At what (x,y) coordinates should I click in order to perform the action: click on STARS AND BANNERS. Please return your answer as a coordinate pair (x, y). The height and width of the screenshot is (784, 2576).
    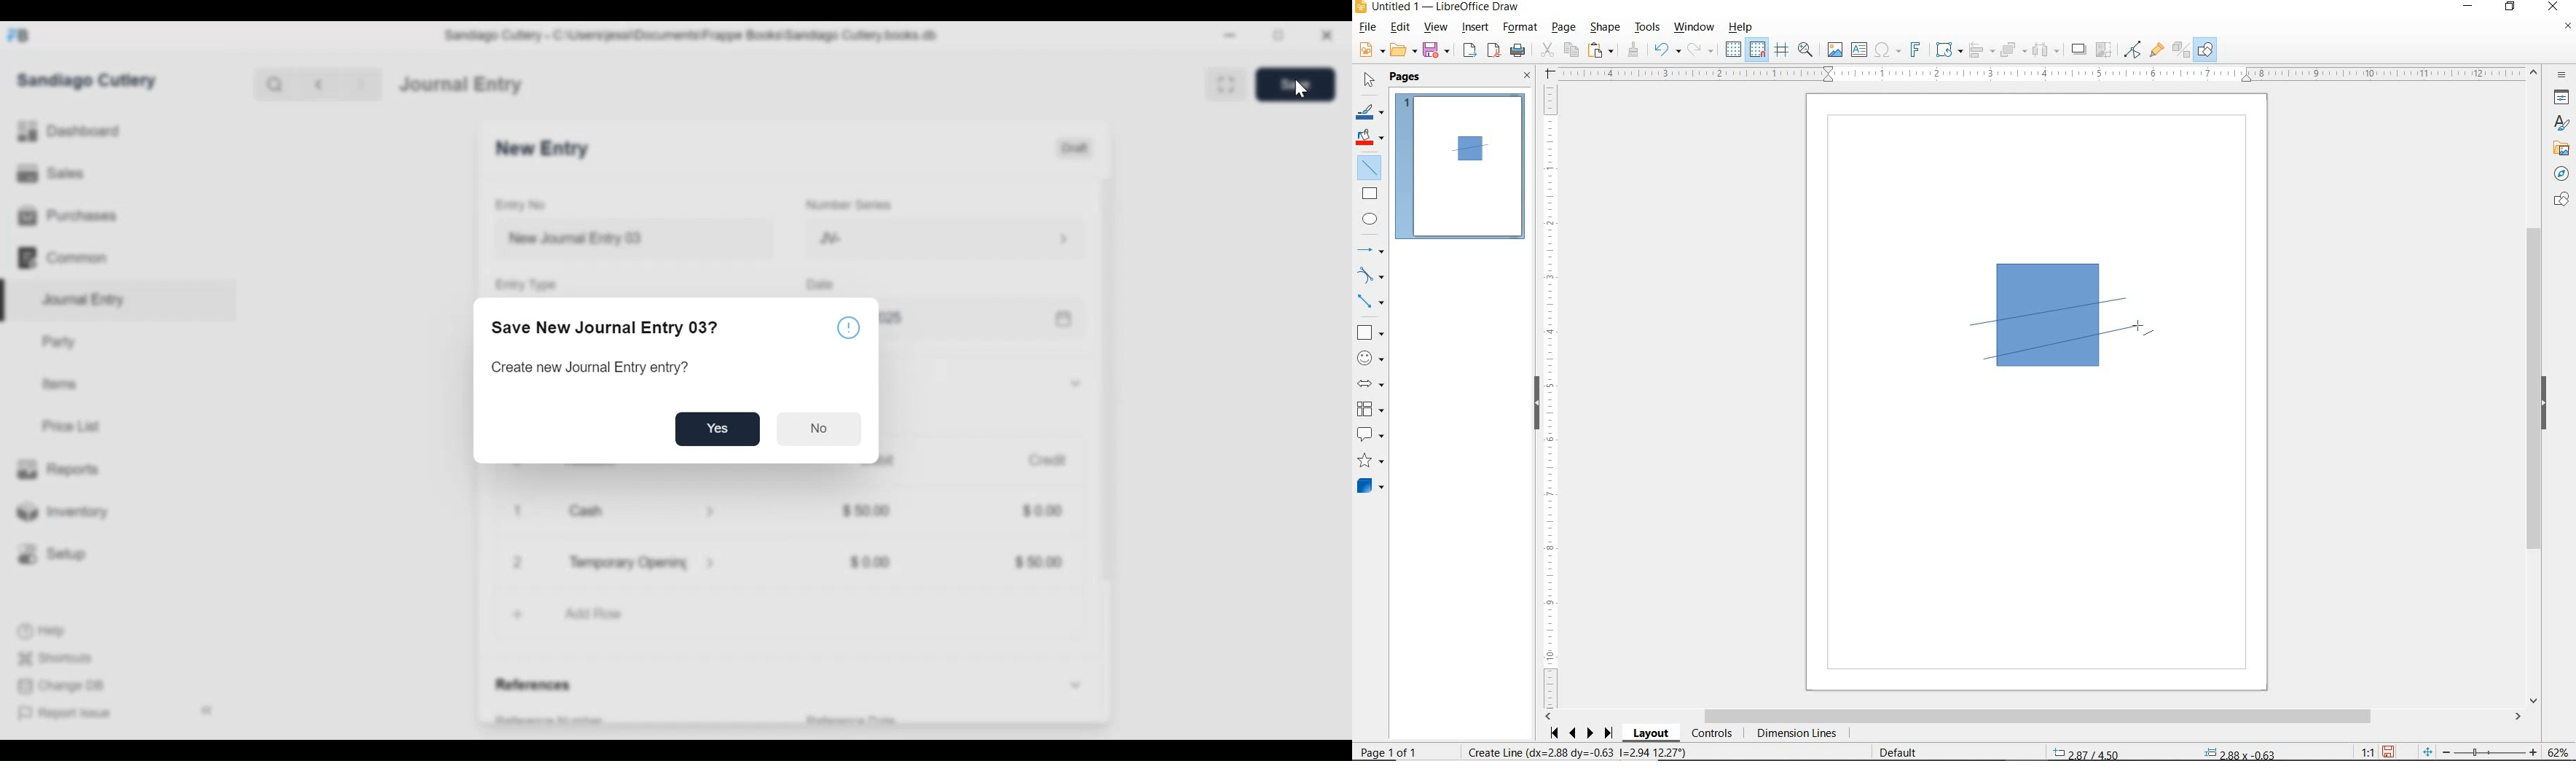
    Looking at the image, I should click on (1370, 461).